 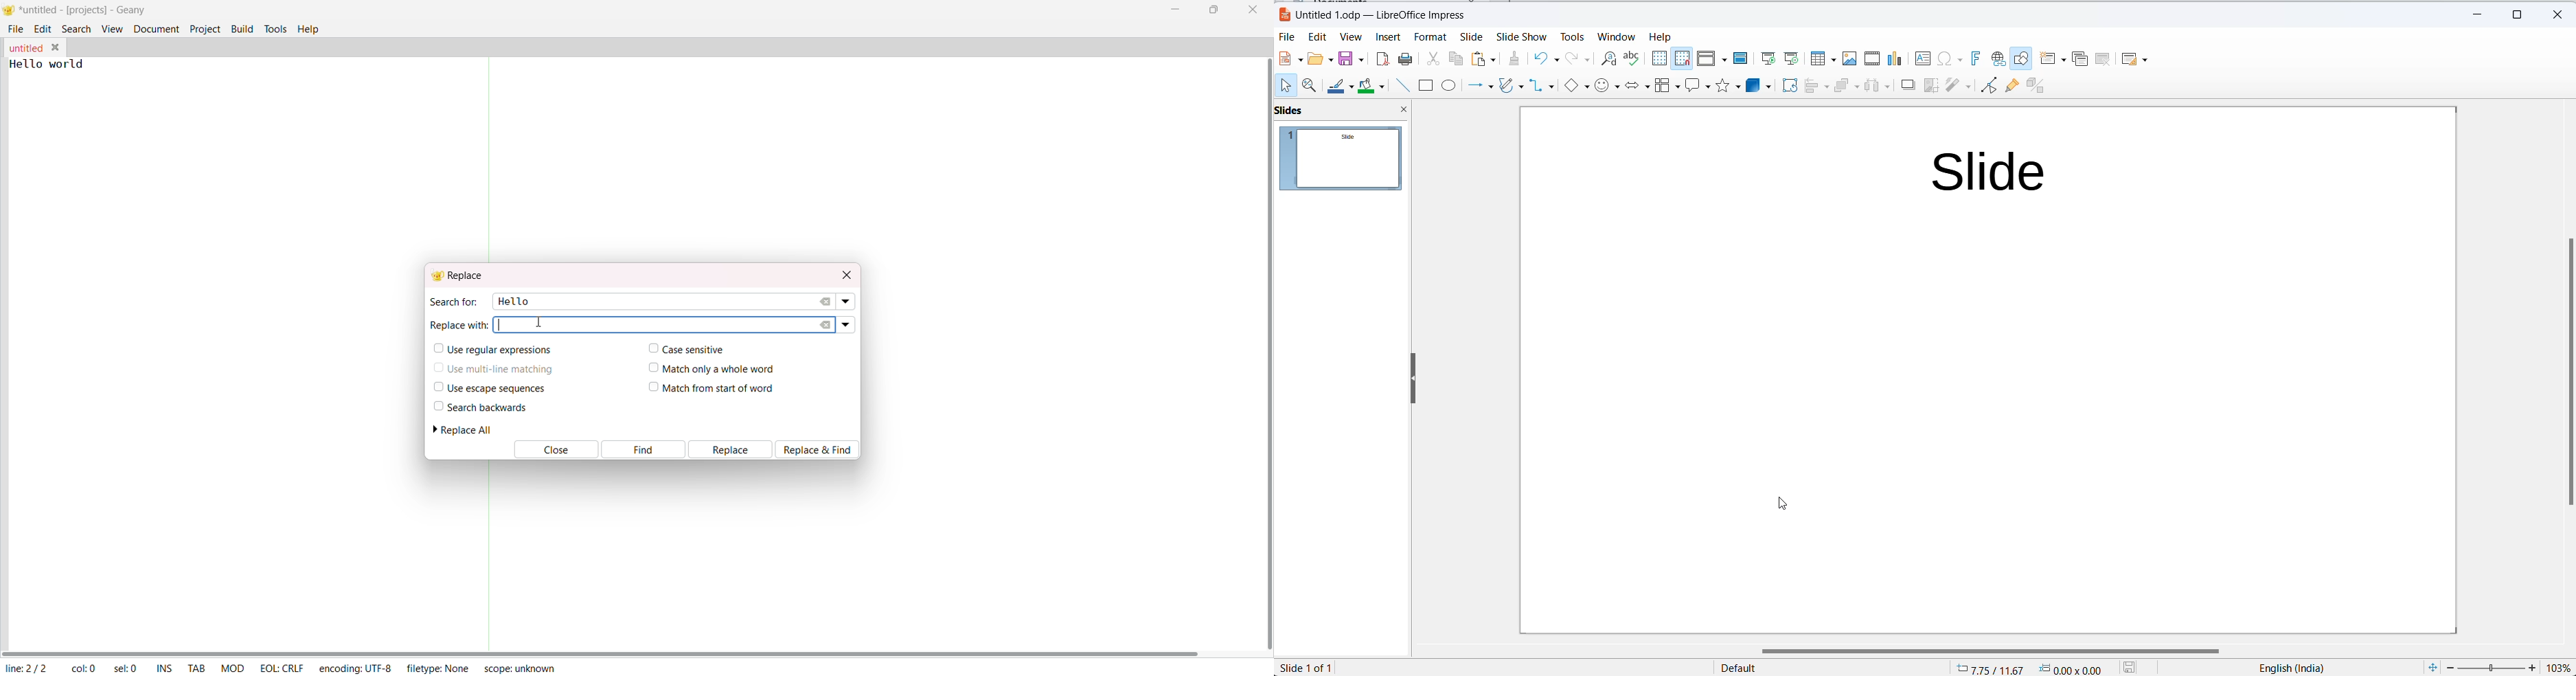 What do you see at coordinates (1253, 9) in the screenshot?
I see `close` at bounding box center [1253, 9].